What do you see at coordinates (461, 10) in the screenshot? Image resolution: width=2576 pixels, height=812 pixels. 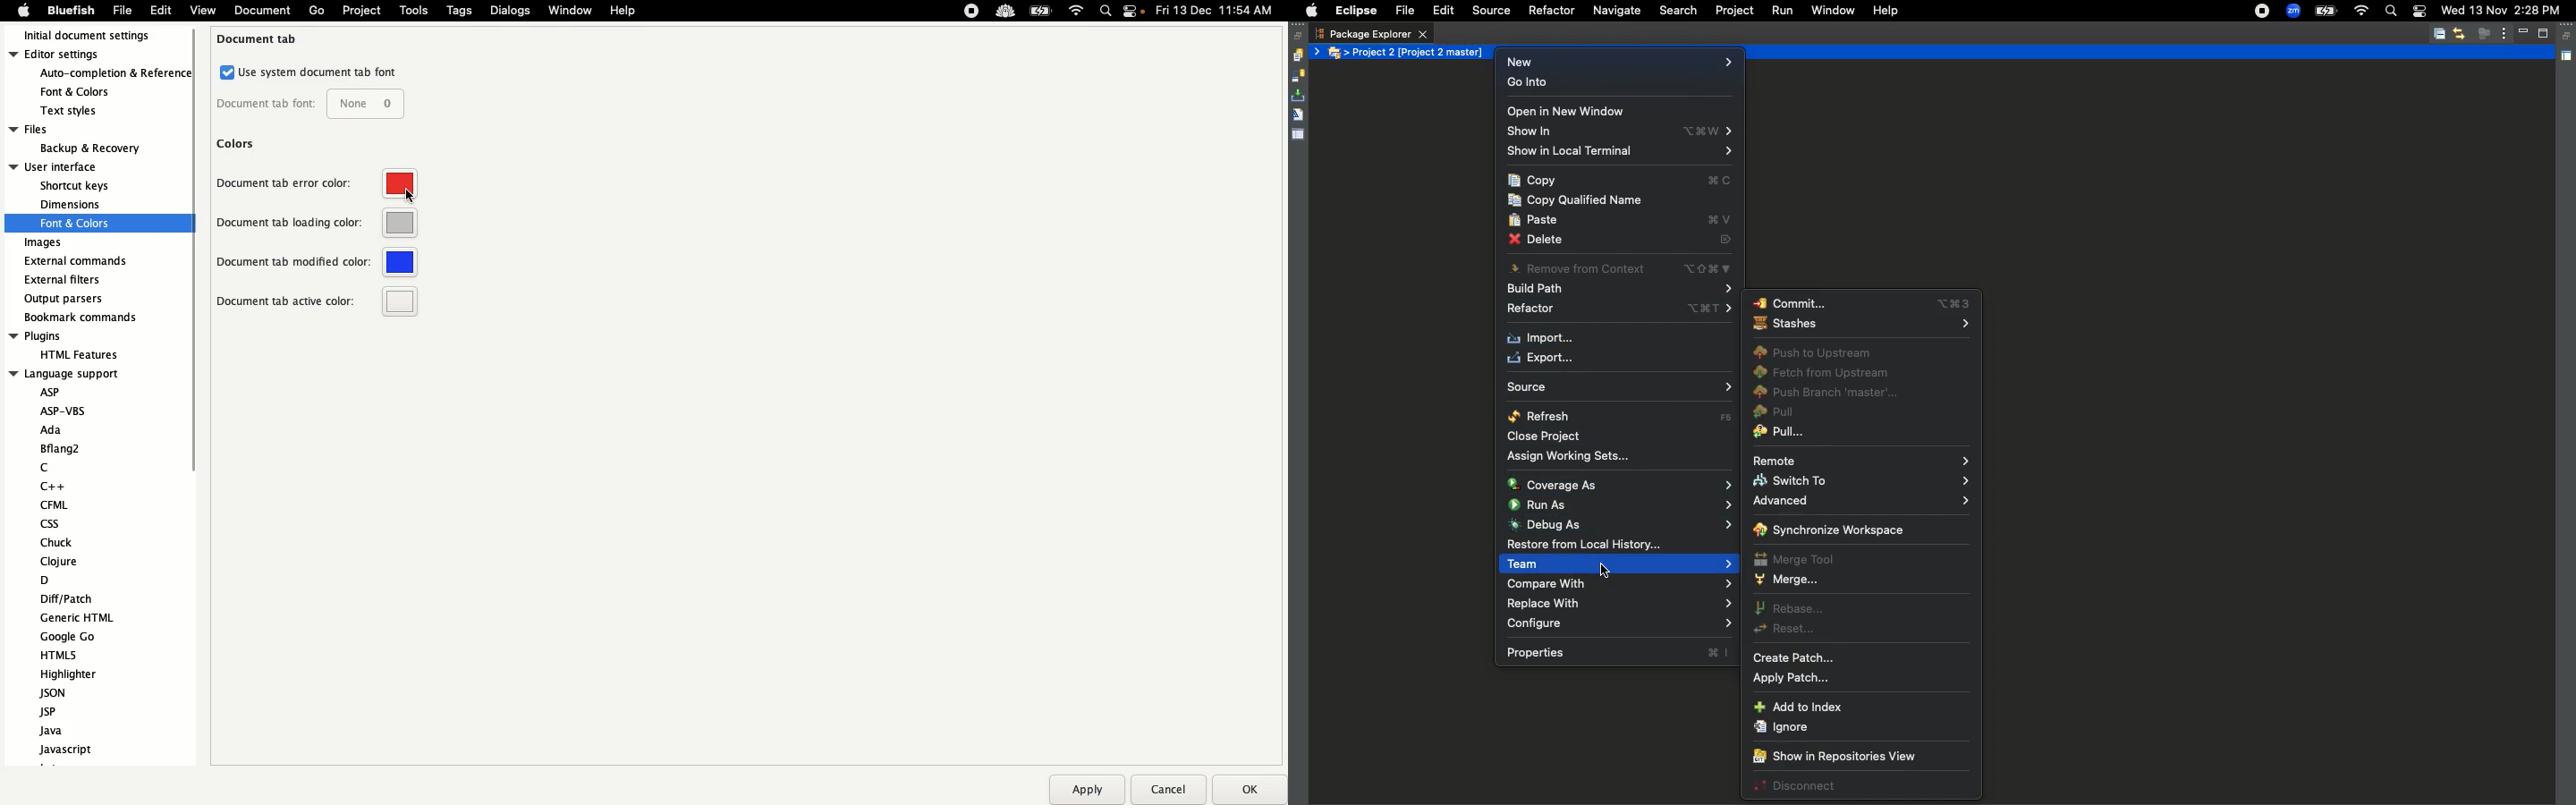 I see `Tags` at bounding box center [461, 10].